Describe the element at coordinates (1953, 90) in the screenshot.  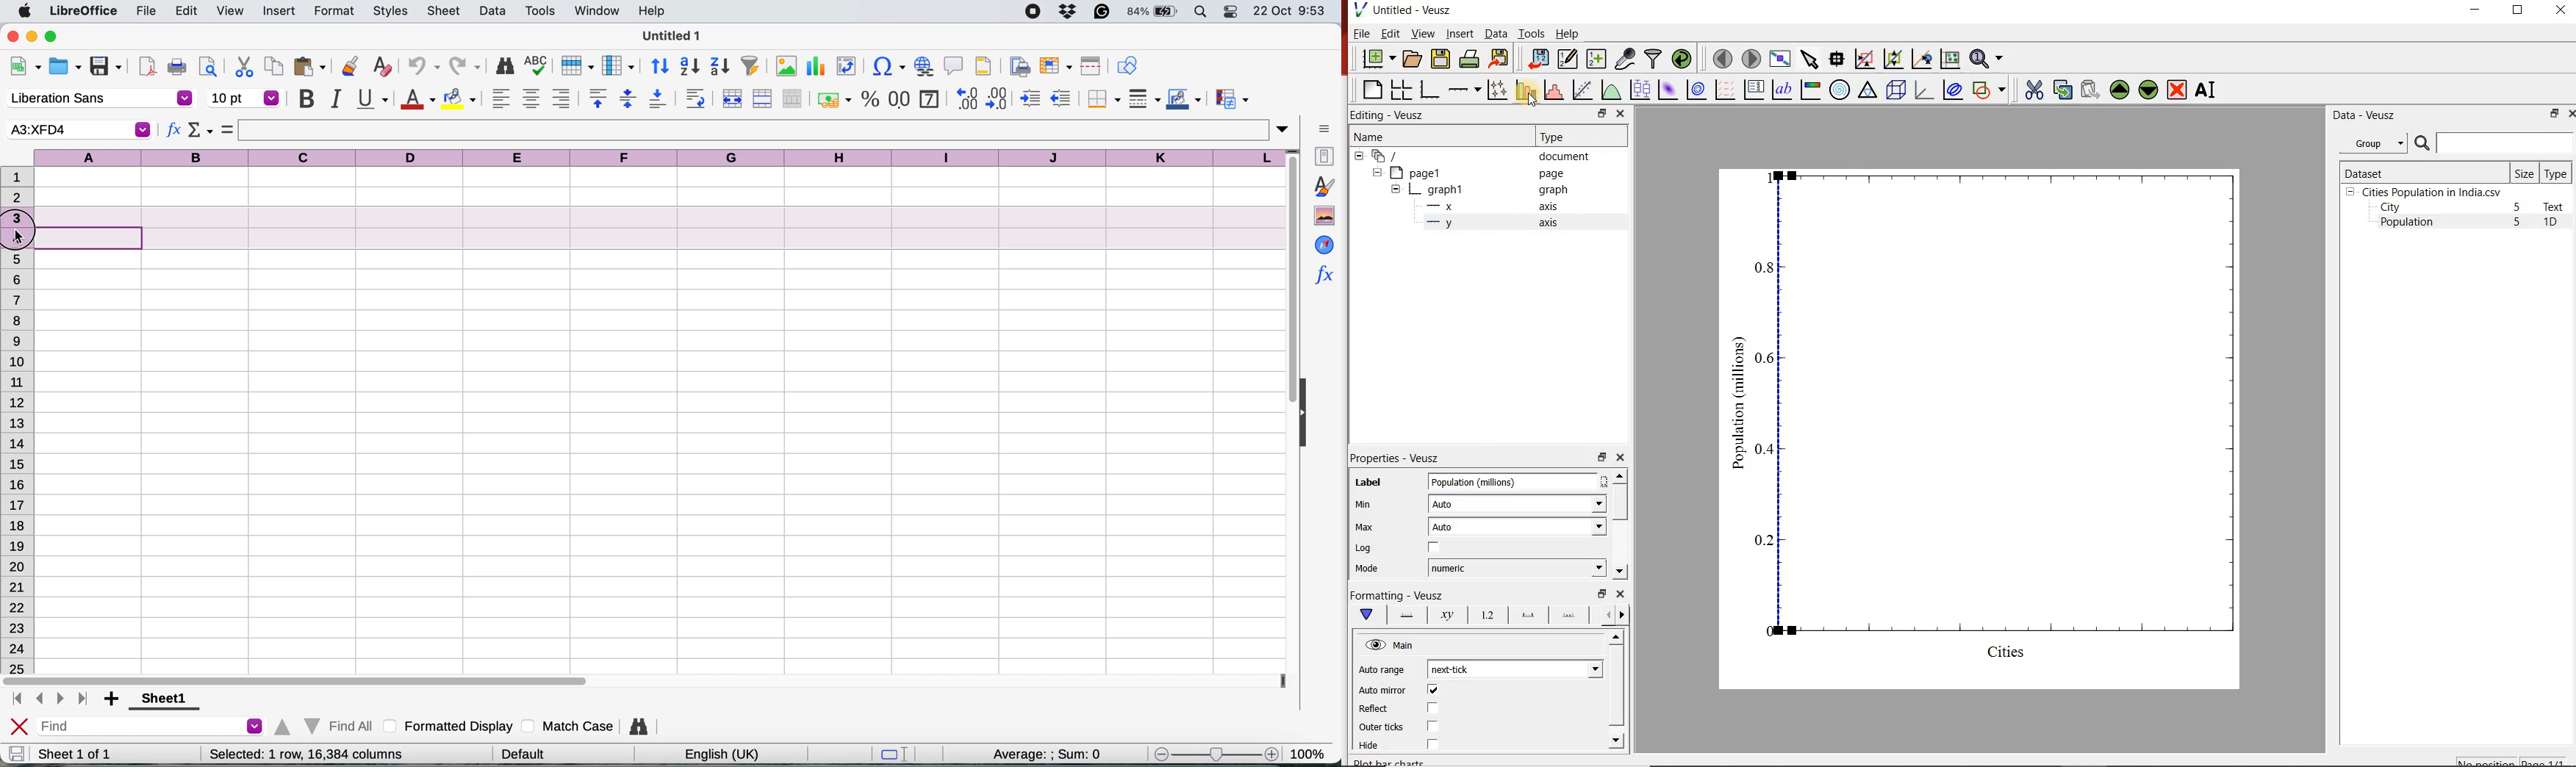
I see `plot covariance ellipses` at that location.